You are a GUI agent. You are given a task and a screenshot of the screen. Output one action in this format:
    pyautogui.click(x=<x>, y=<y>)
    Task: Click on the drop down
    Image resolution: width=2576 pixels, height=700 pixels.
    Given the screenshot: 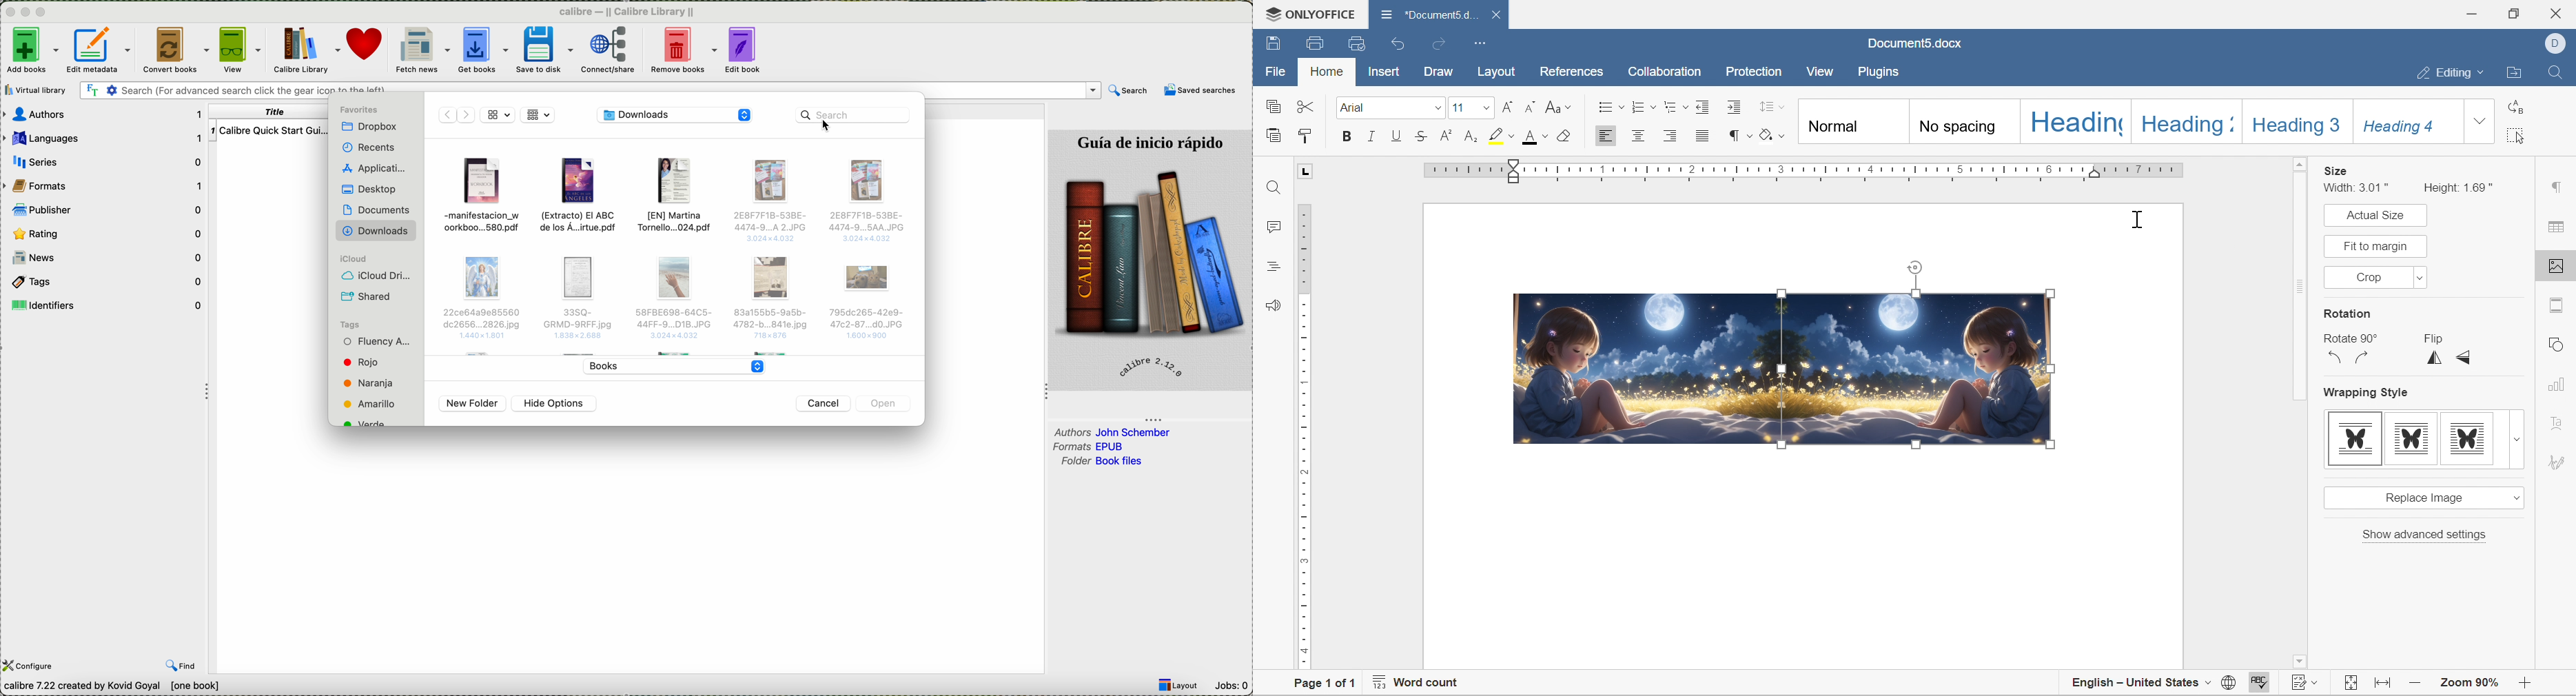 What is the action you would take?
    pyautogui.click(x=2480, y=121)
    